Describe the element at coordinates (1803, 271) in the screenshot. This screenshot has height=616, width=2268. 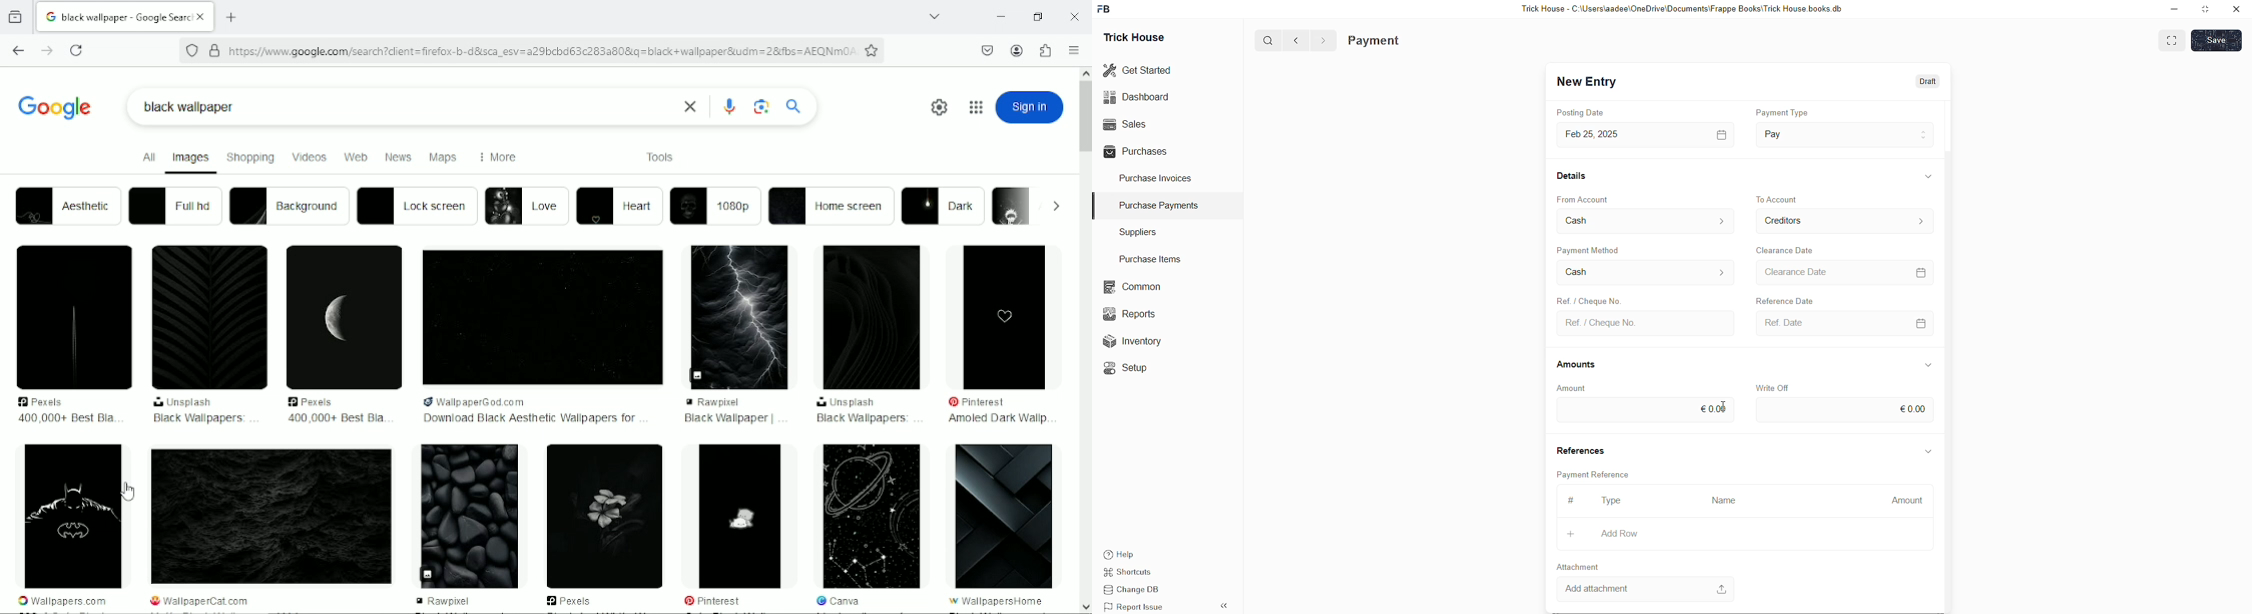
I see `> Clearance Date` at that location.